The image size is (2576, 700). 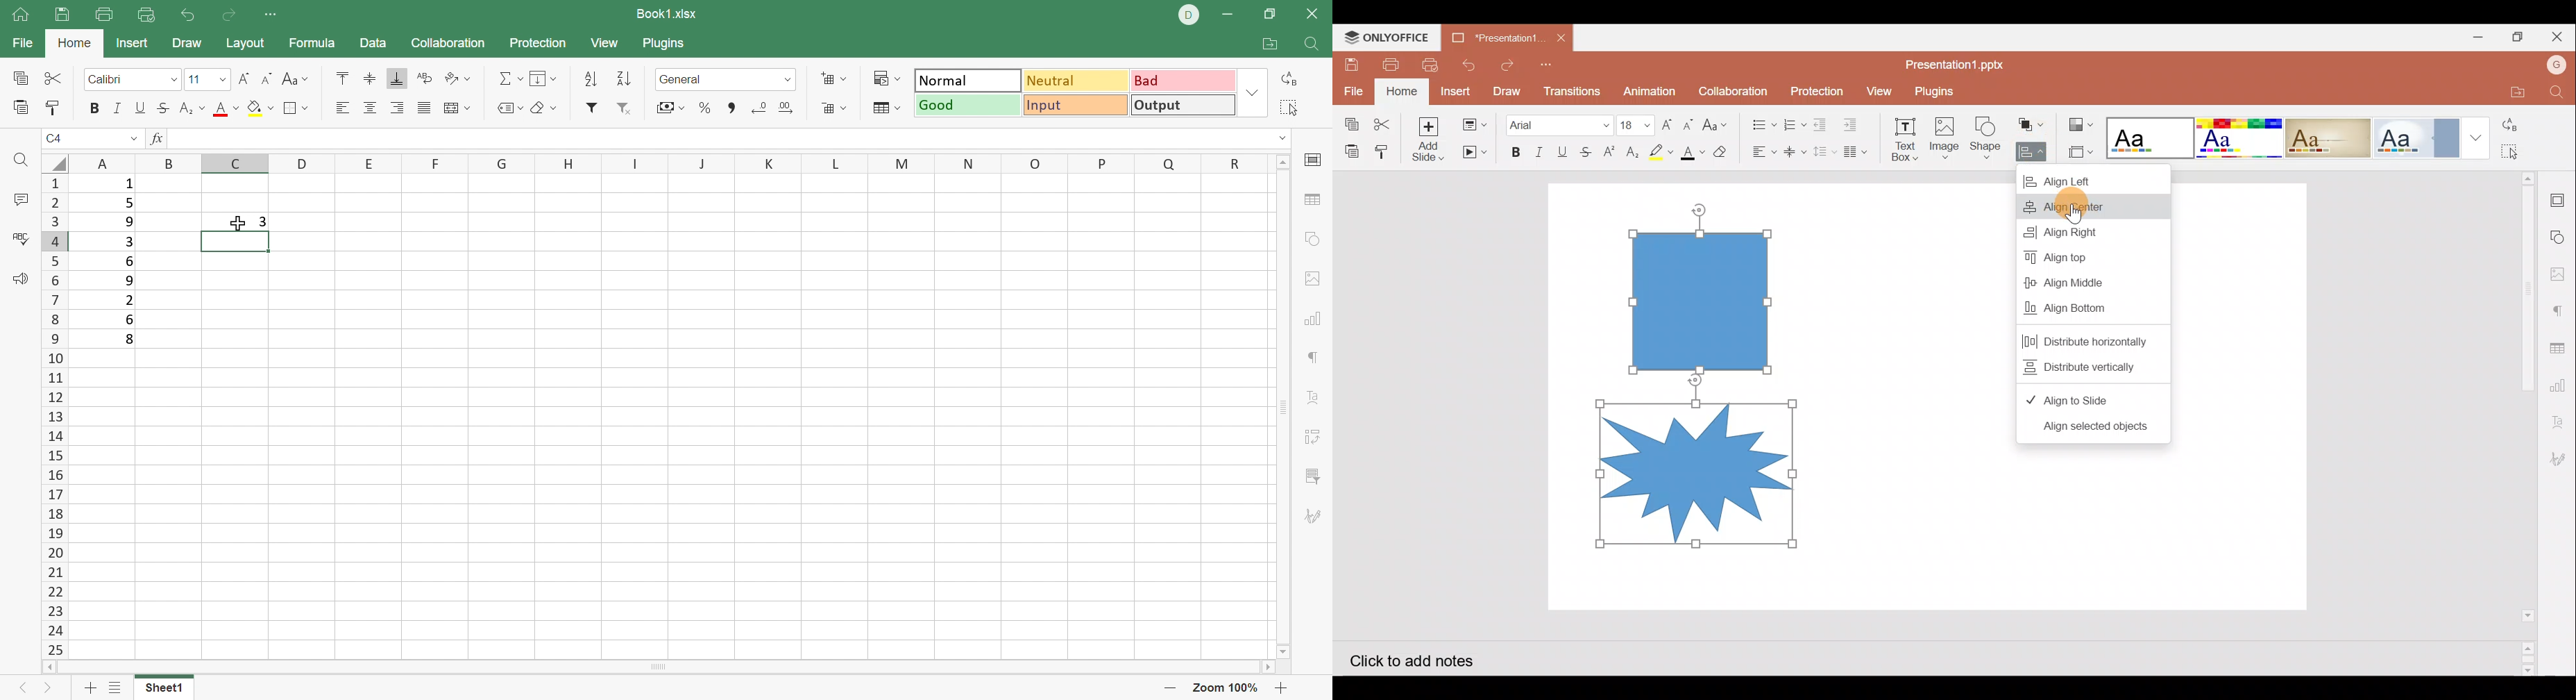 I want to click on Add slide, so click(x=1428, y=138).